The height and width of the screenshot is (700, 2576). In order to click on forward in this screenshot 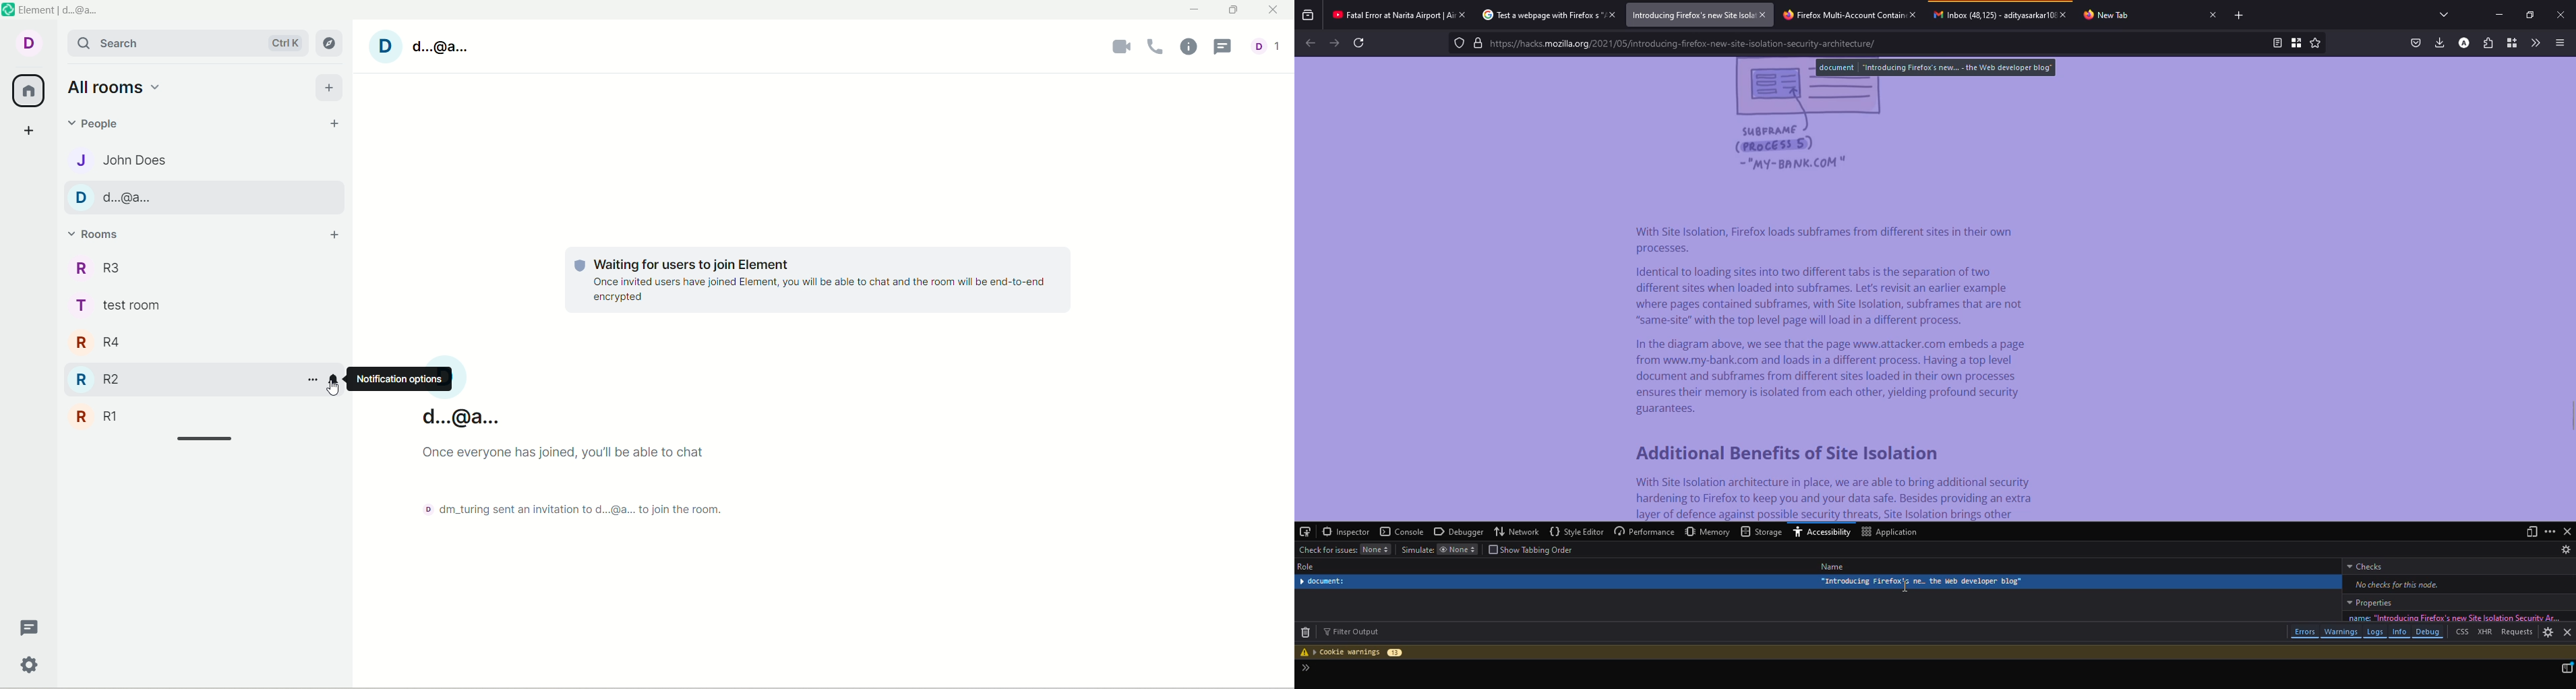, I will do `click(1334, 42)`.